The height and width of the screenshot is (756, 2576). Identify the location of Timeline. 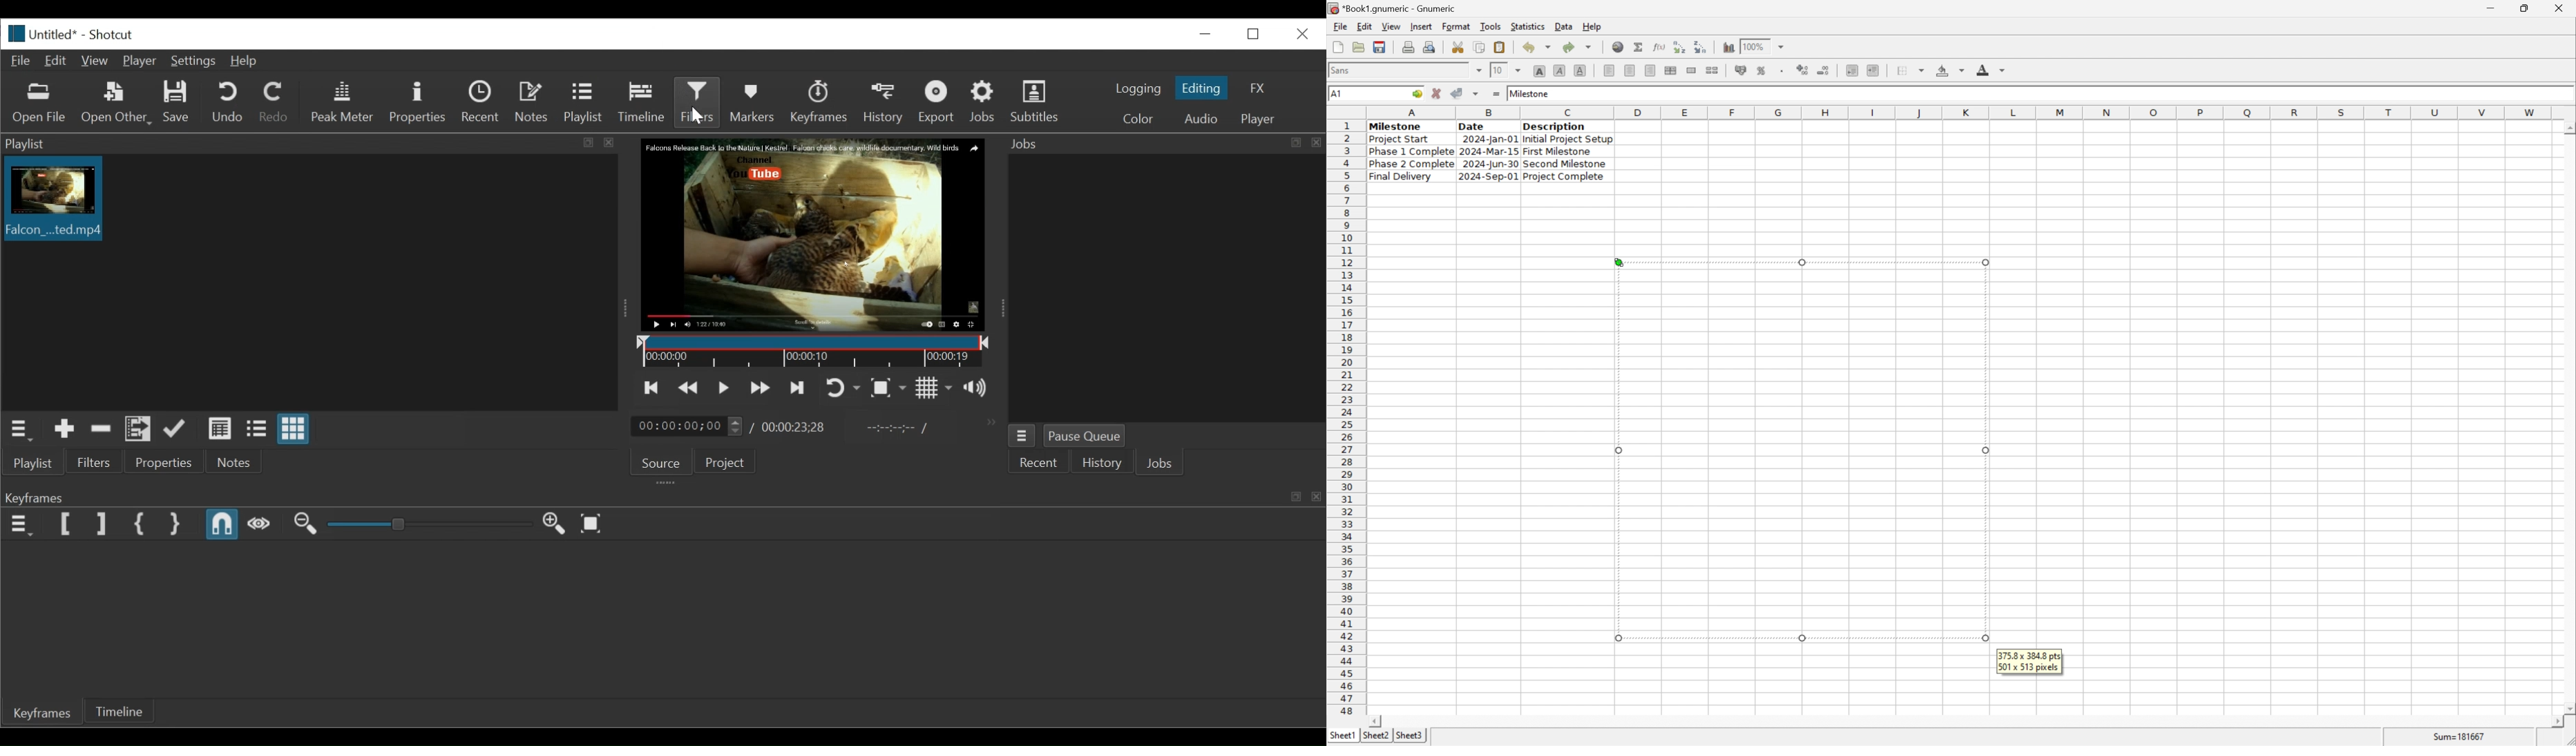
(643, 104).